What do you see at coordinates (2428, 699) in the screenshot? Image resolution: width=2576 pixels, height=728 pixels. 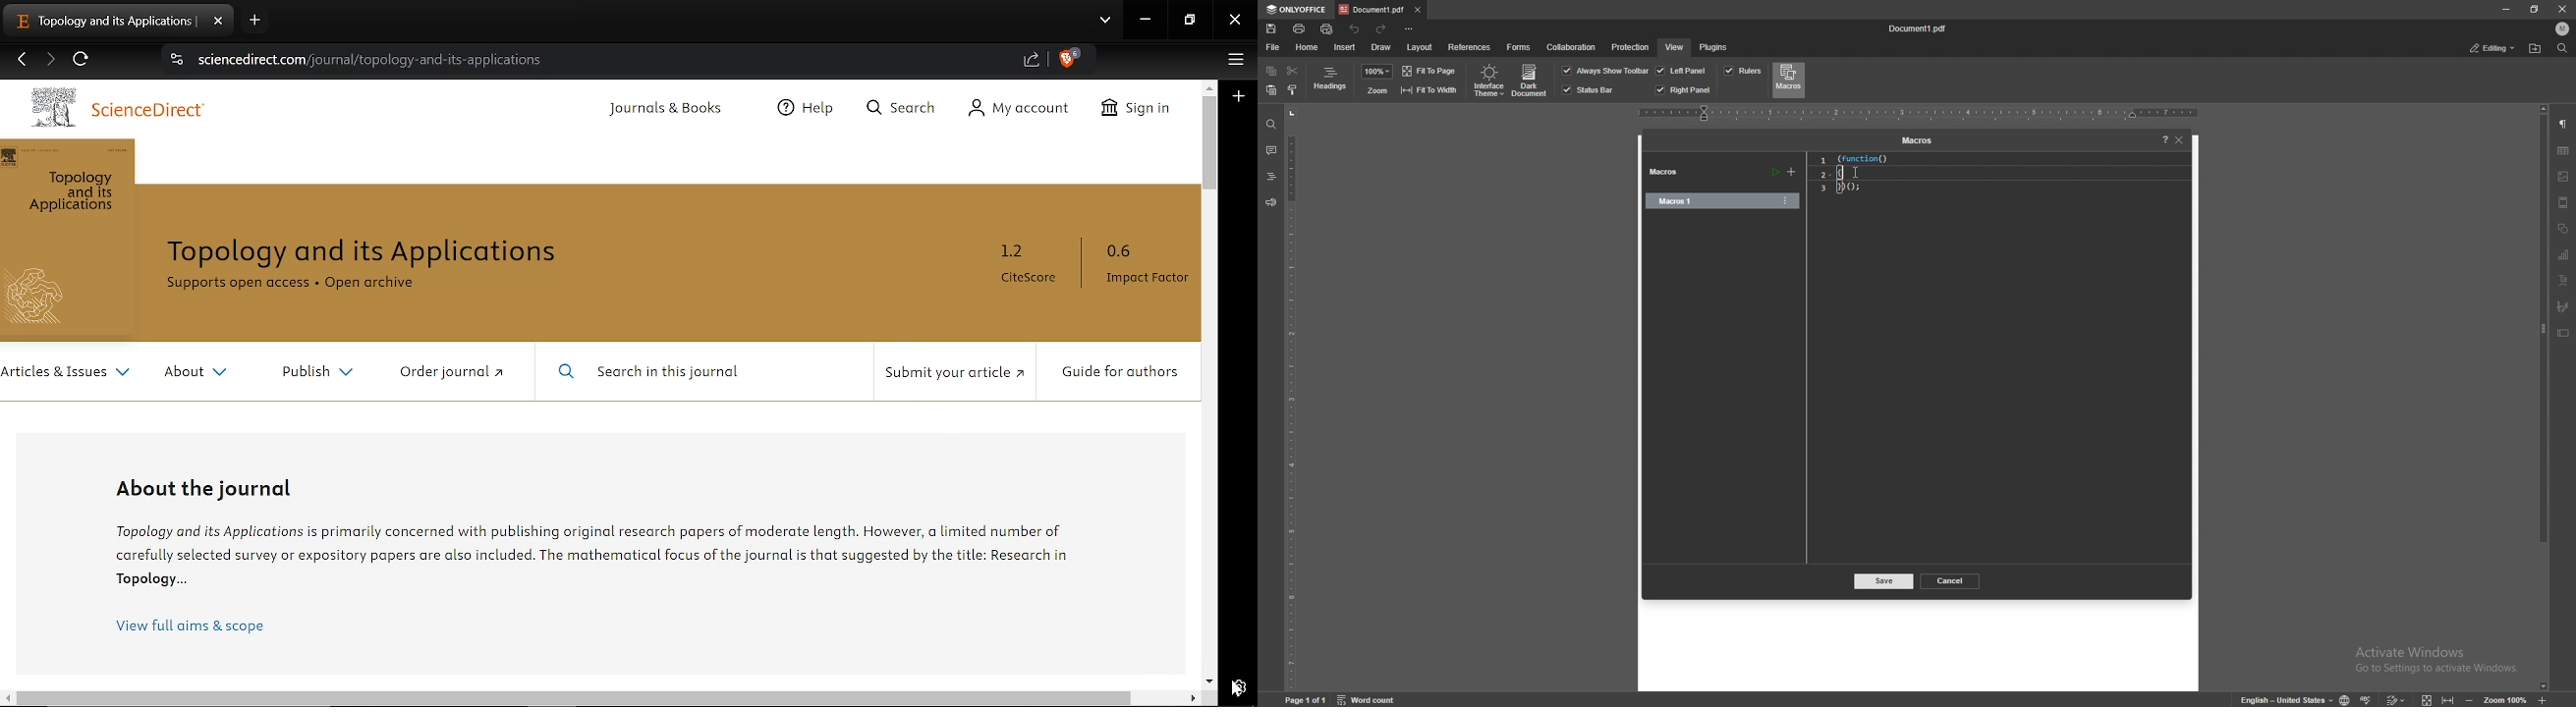 I see `fit to screen` at bounding box center [2428, 699].